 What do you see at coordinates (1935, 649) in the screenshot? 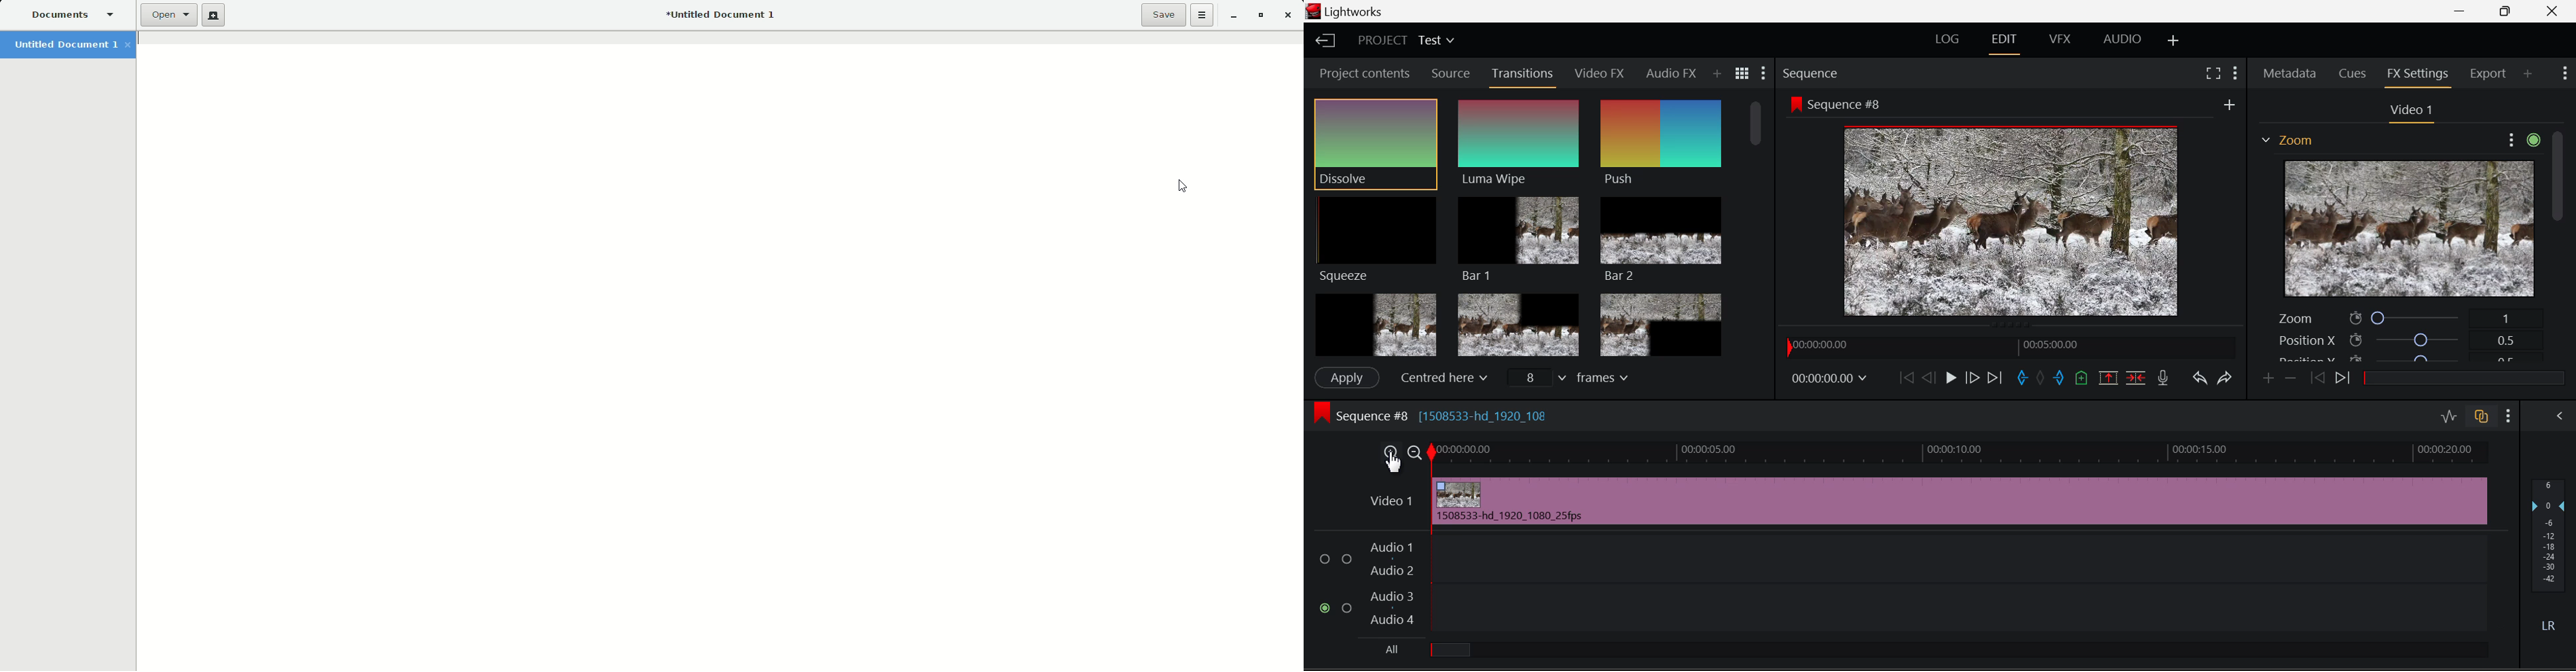
I see `All` at bounding box center [1935, 649].